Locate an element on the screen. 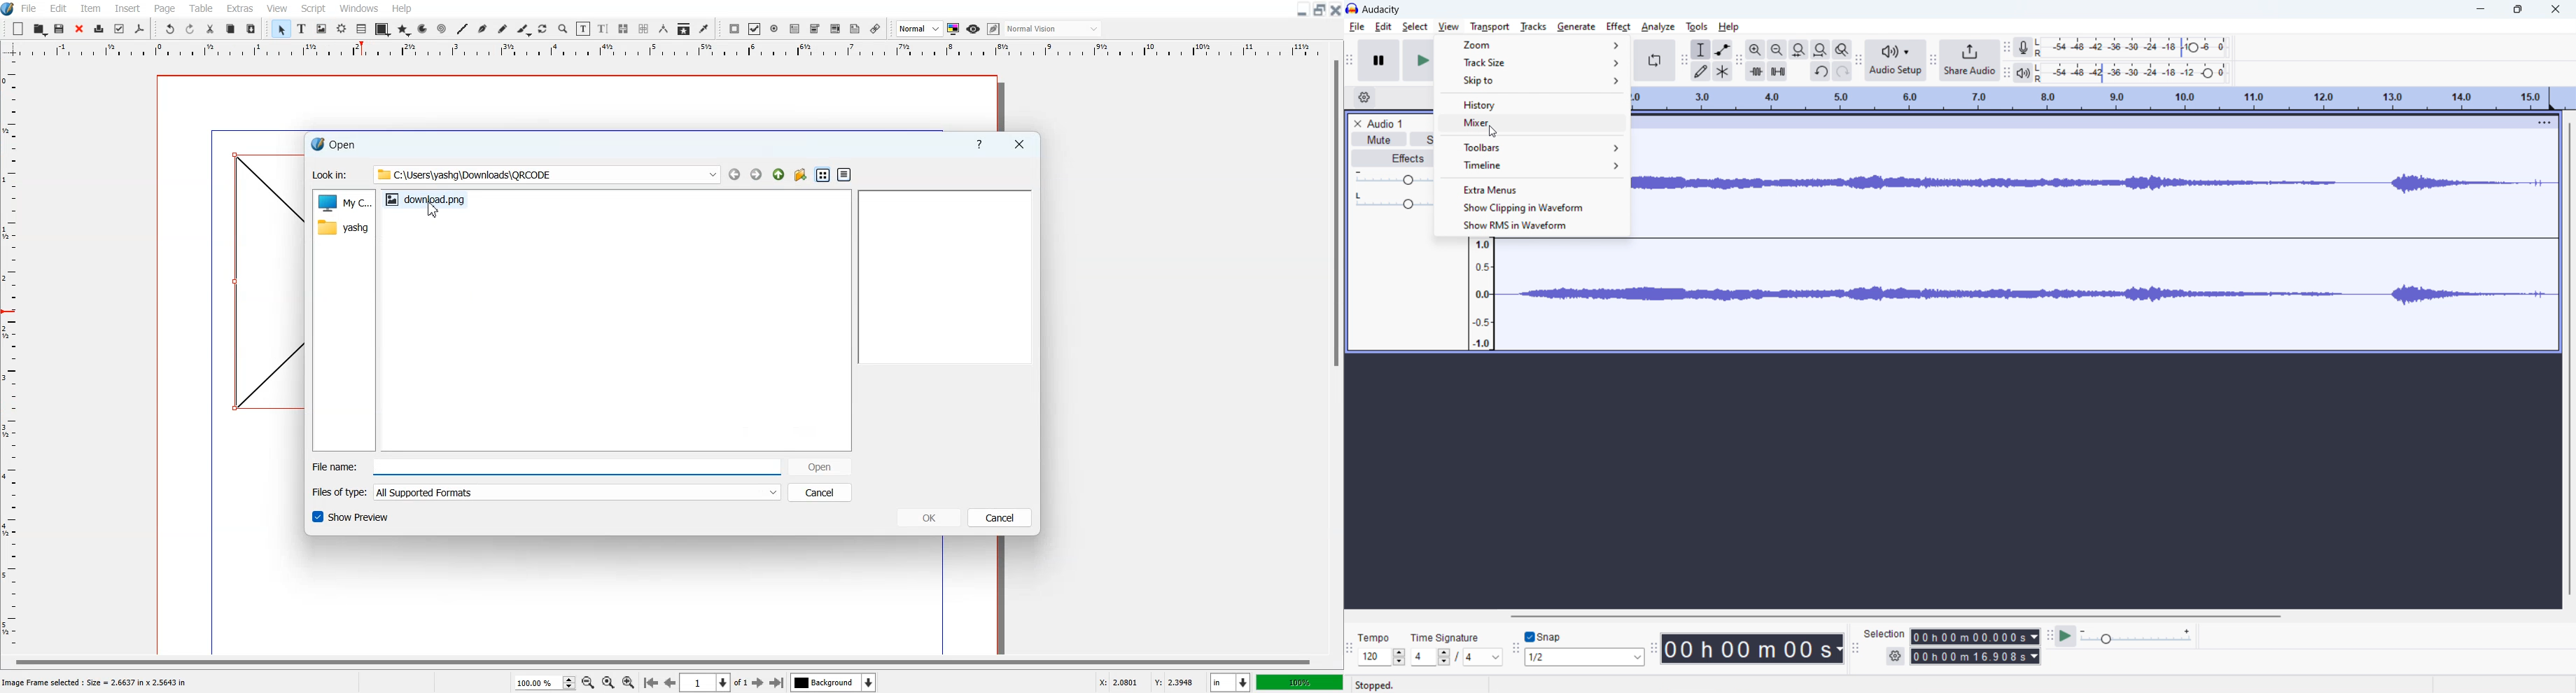 The width and height of the screenshot is (2576, 700). help is located at coordinates (1728, 28).